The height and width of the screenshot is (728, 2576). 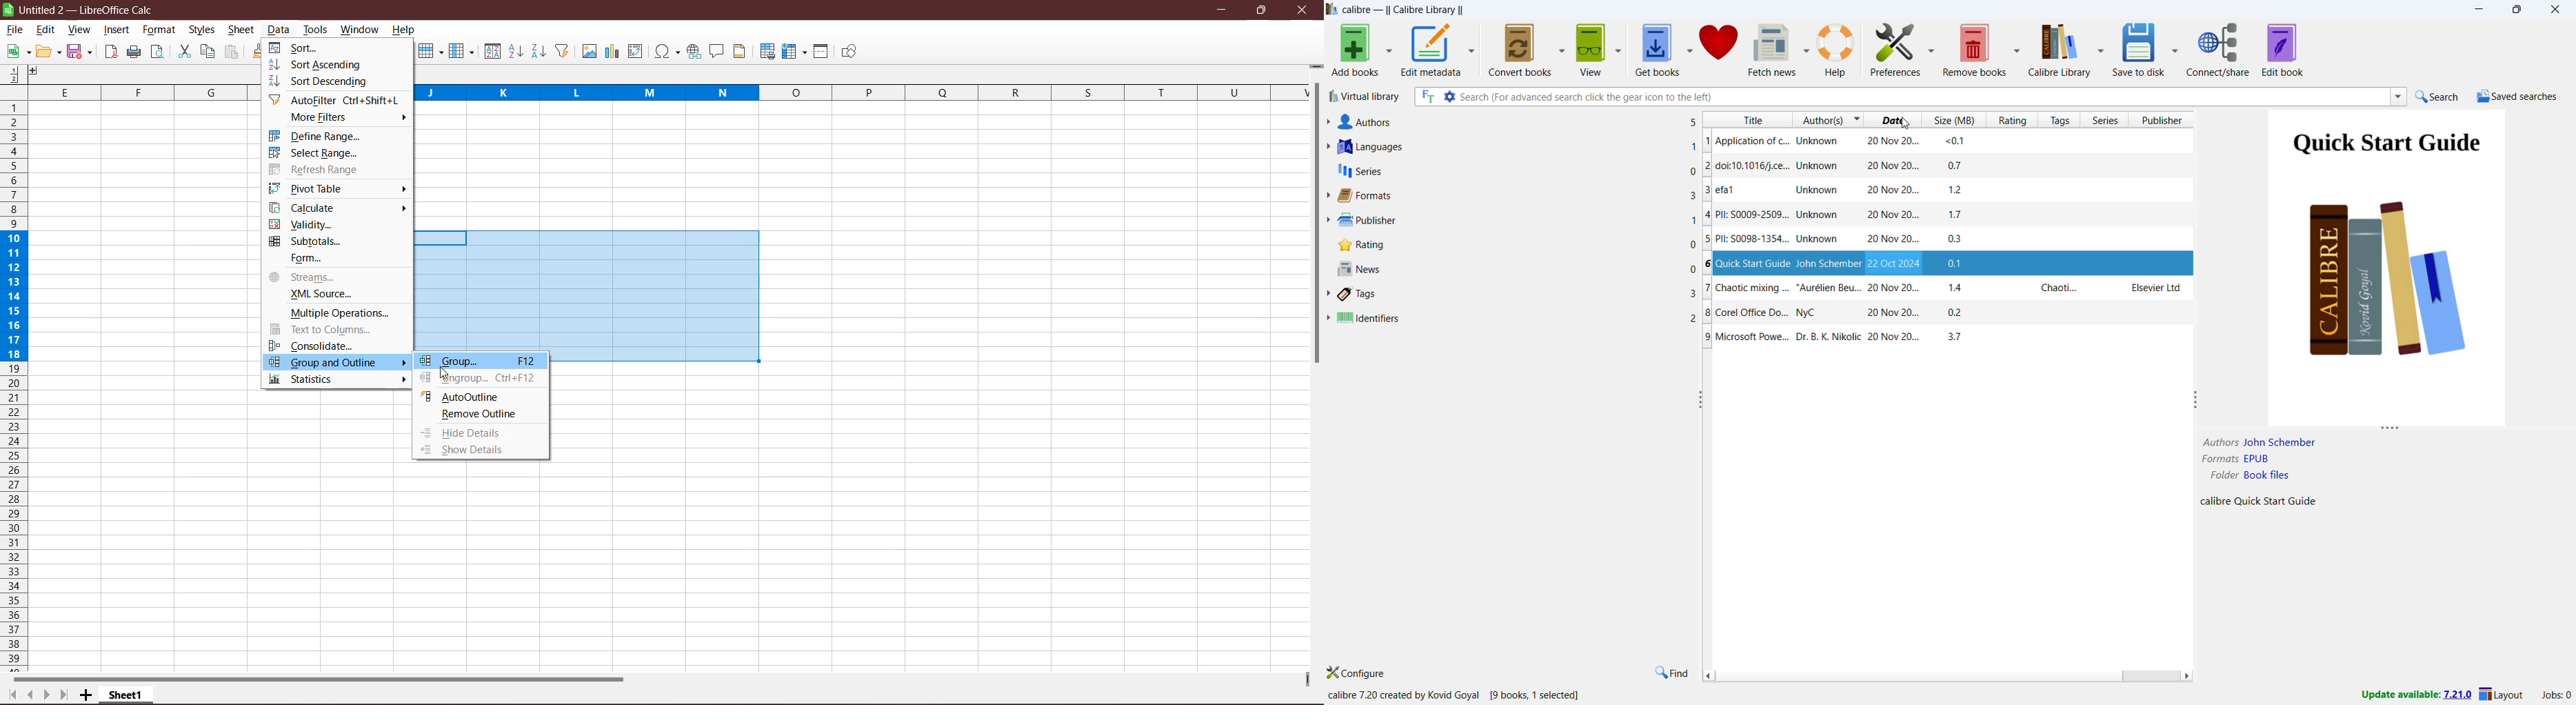 I want to click on P11: S0009-2509..., so click(x=1748, y=216).